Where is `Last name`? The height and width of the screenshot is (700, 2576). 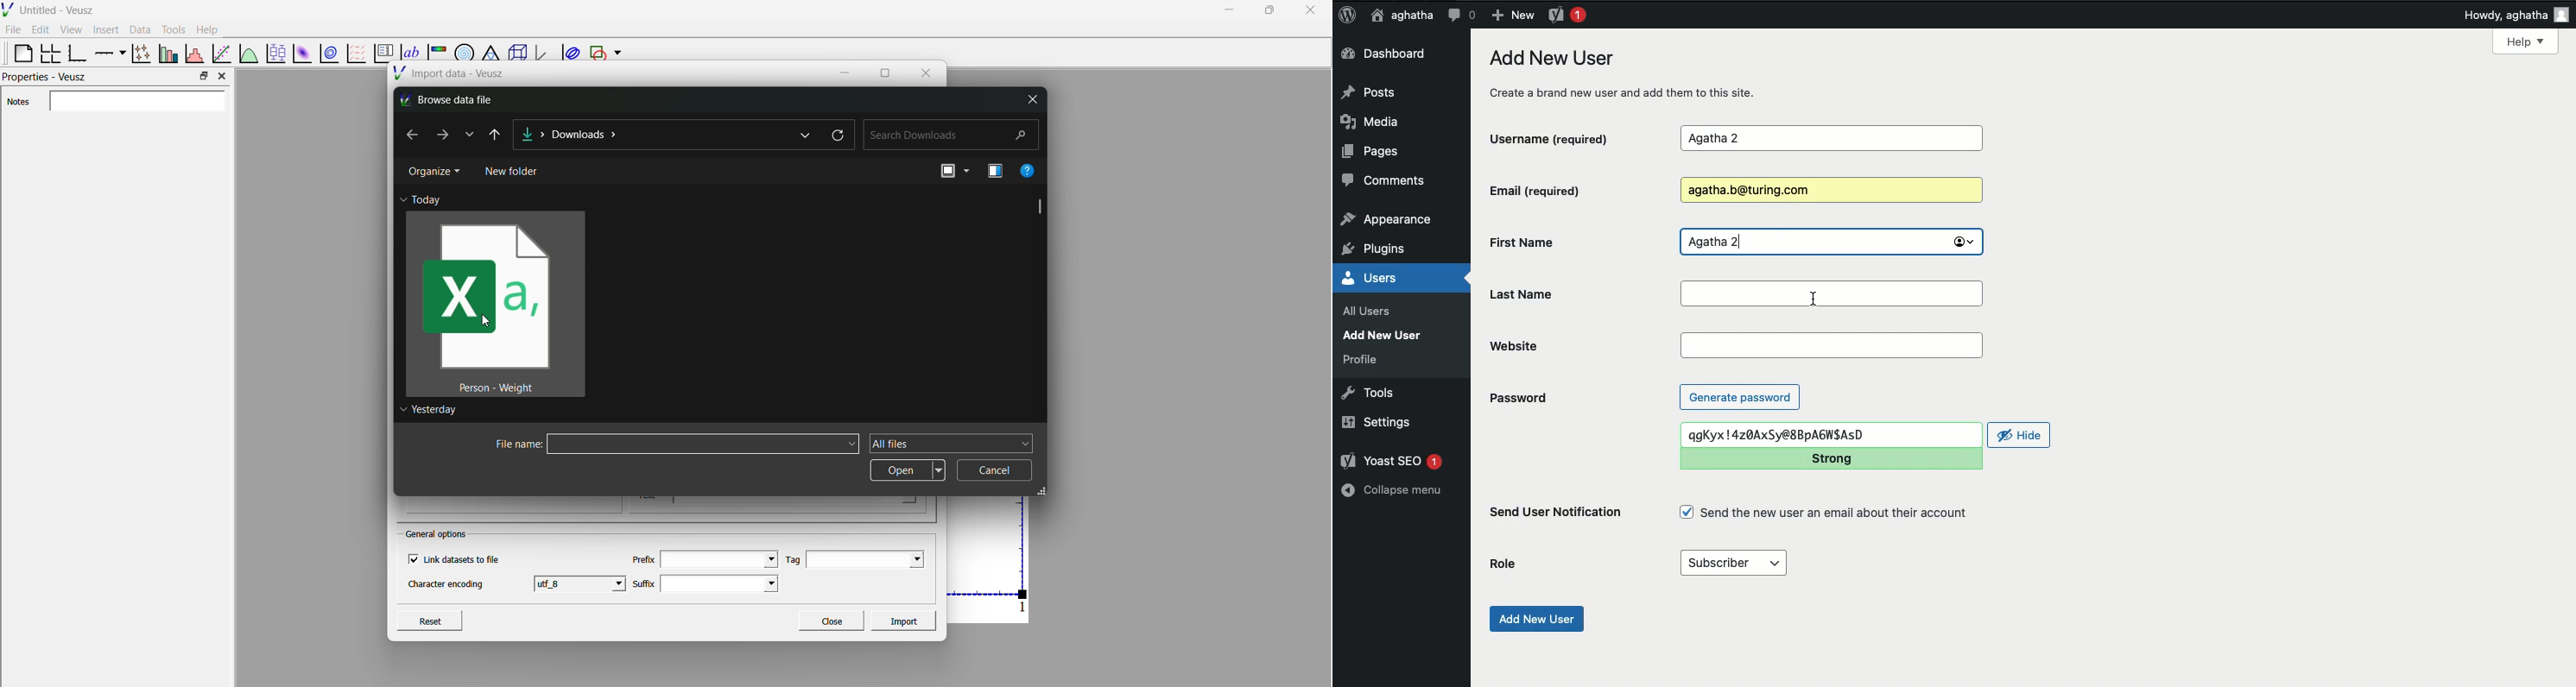
Last name is located at coordinates (1580, 293).